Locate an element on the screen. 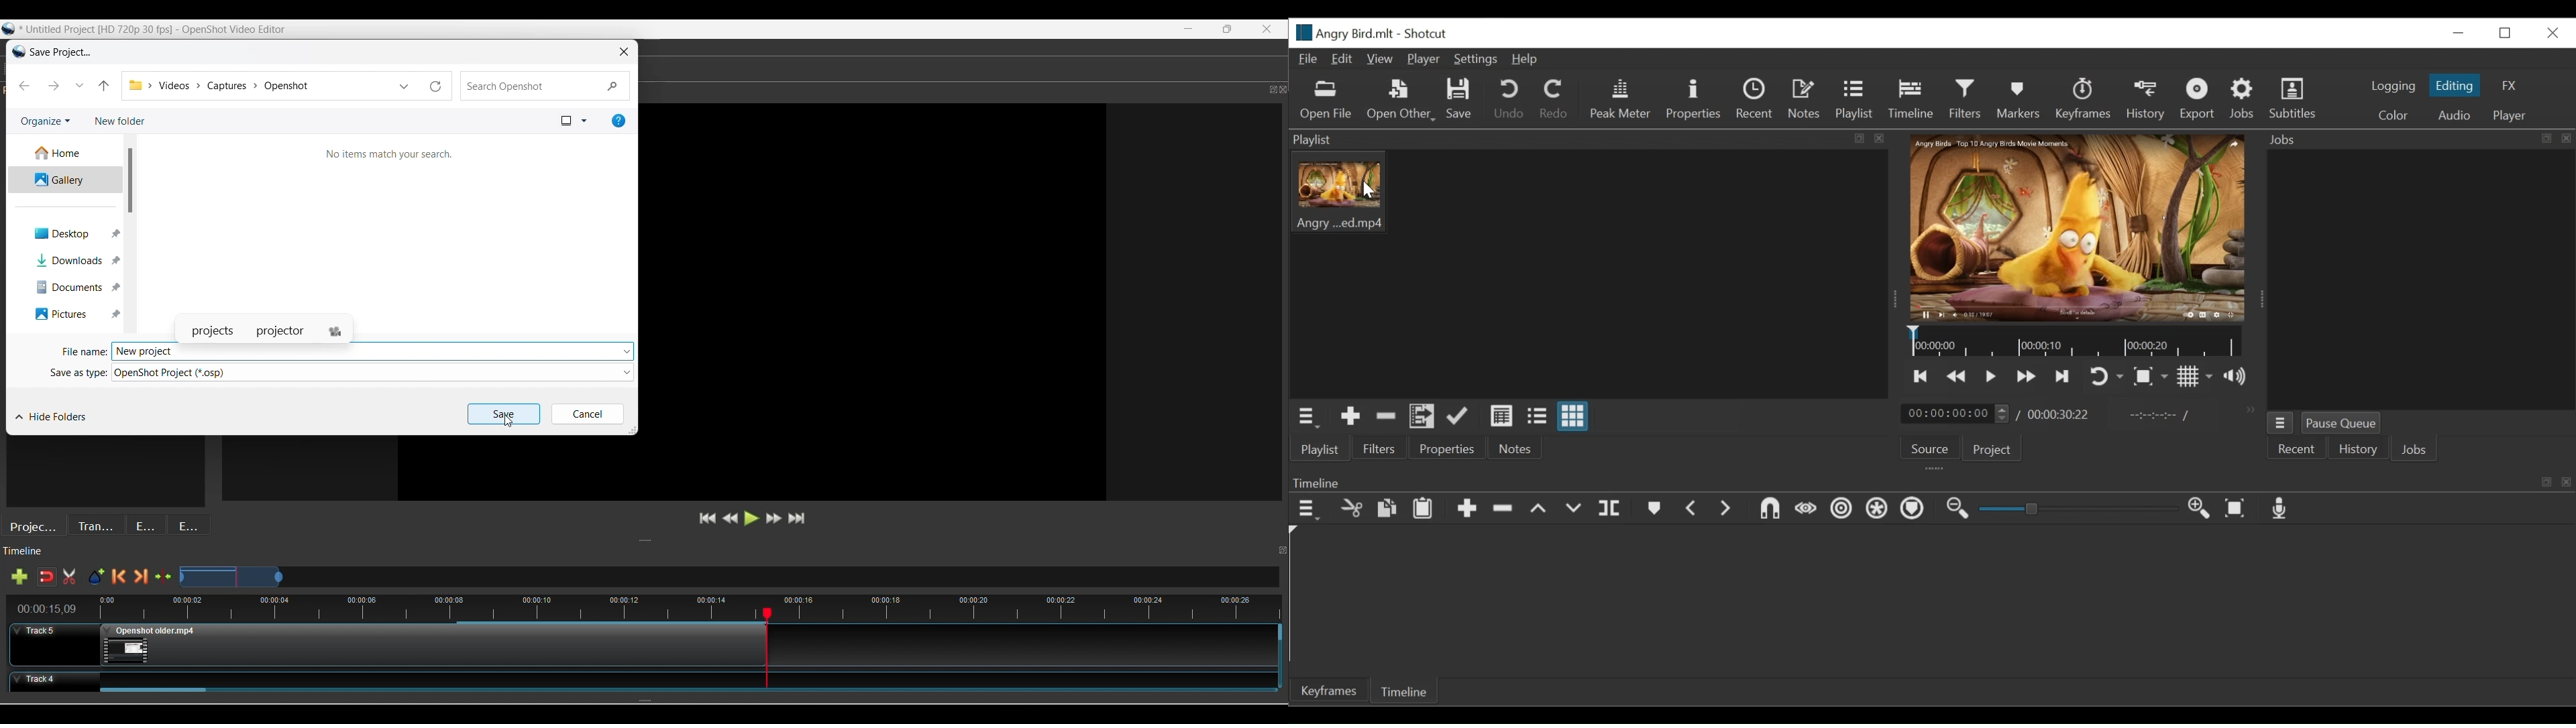  View as detail is located at coordinates (1502, 416).